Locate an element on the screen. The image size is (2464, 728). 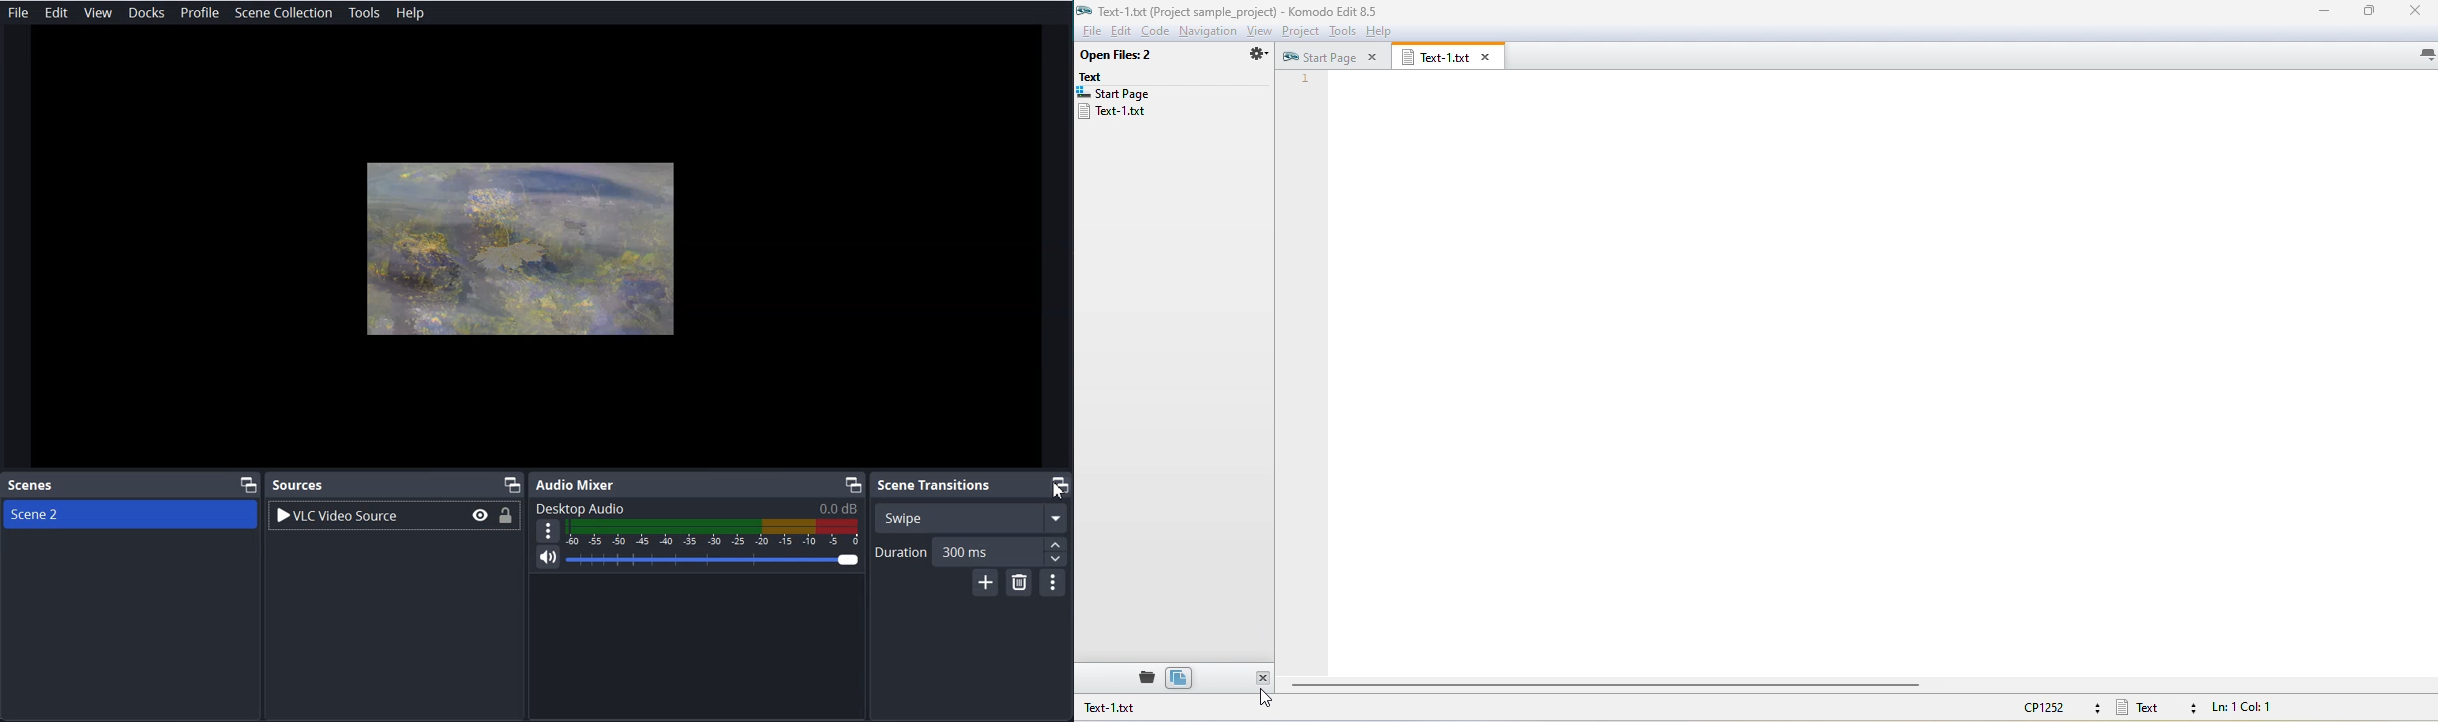
View is located at coordinates (98, 13).